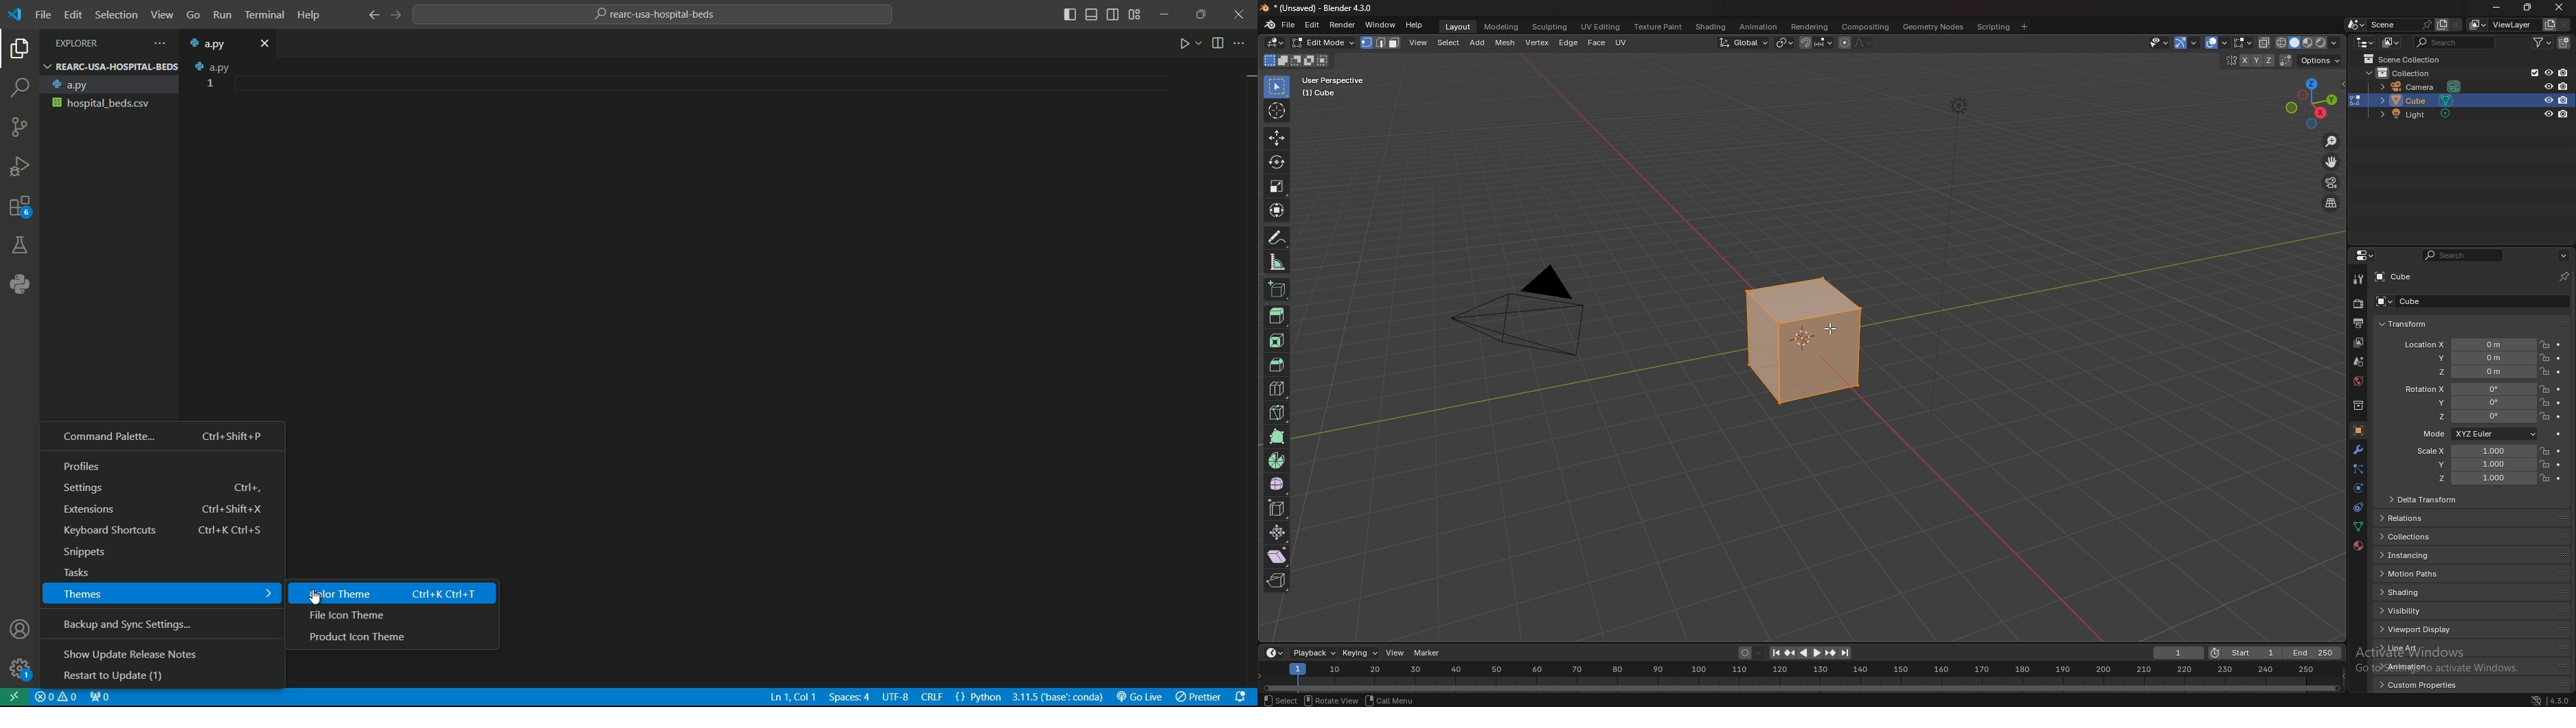 The width and height of the screenshot is (2576, 728). What do you see at coordinates (17, 16) in the screenshot?
I see `logo` at bounding box center [17, 16].